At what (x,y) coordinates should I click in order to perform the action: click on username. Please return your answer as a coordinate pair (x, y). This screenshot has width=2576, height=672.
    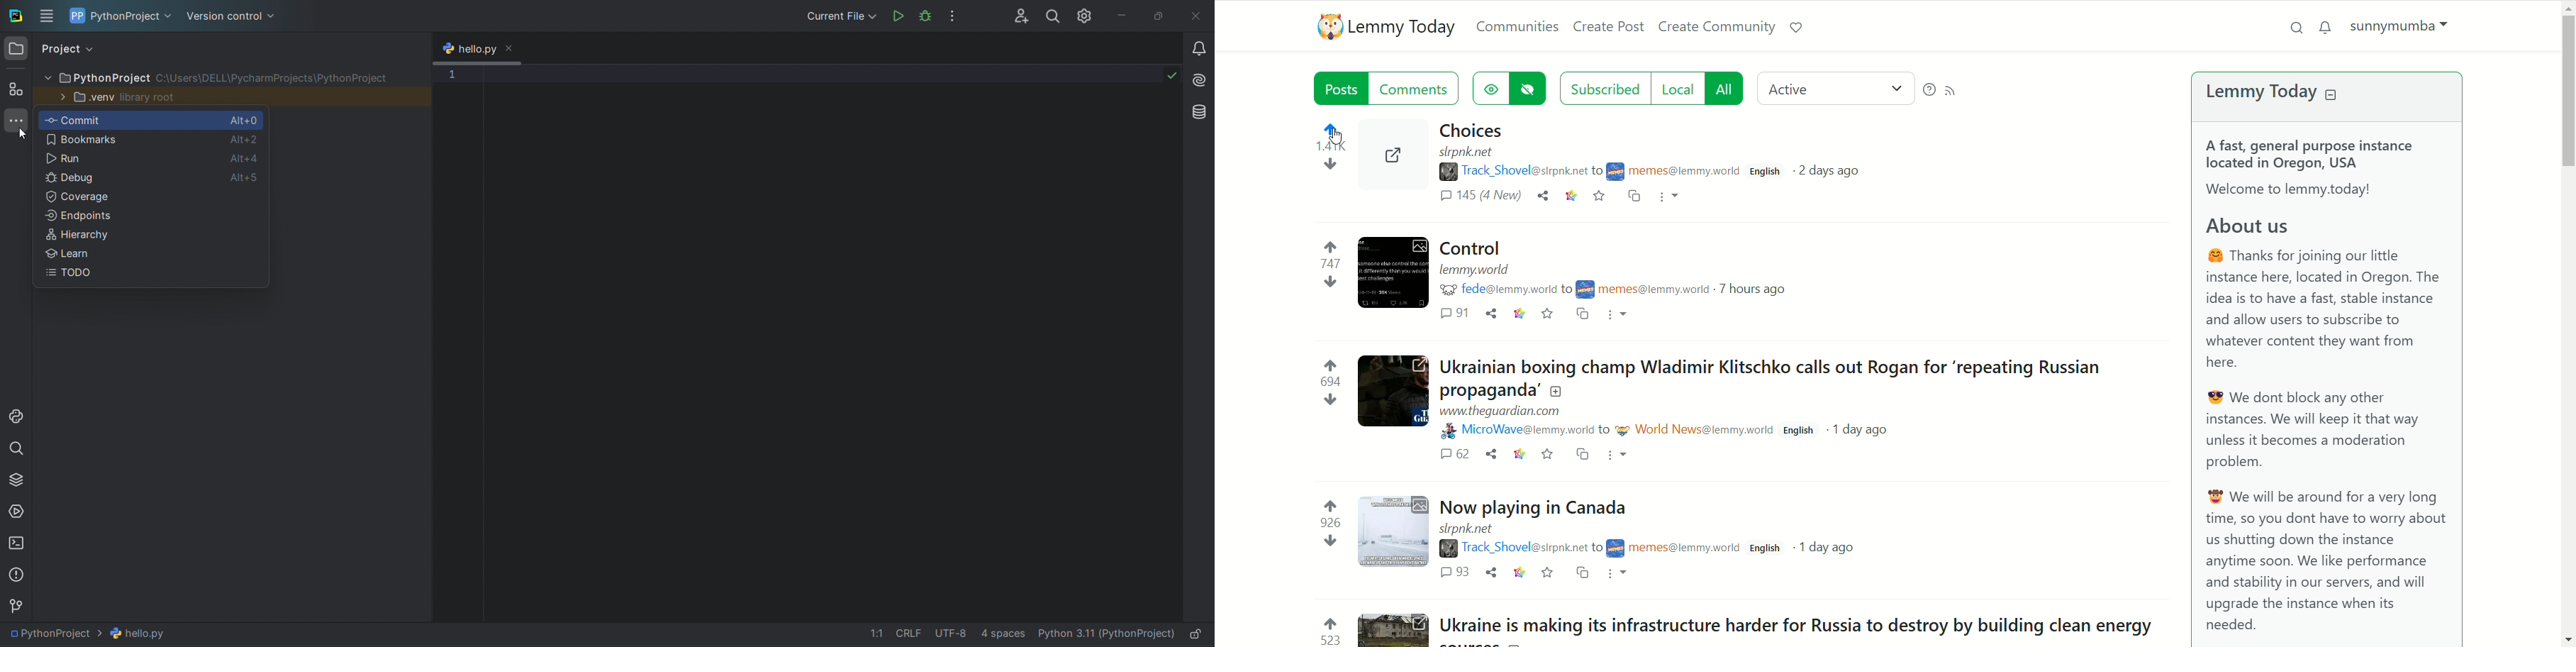
    Looking at the image, I should click on (1526, 429).